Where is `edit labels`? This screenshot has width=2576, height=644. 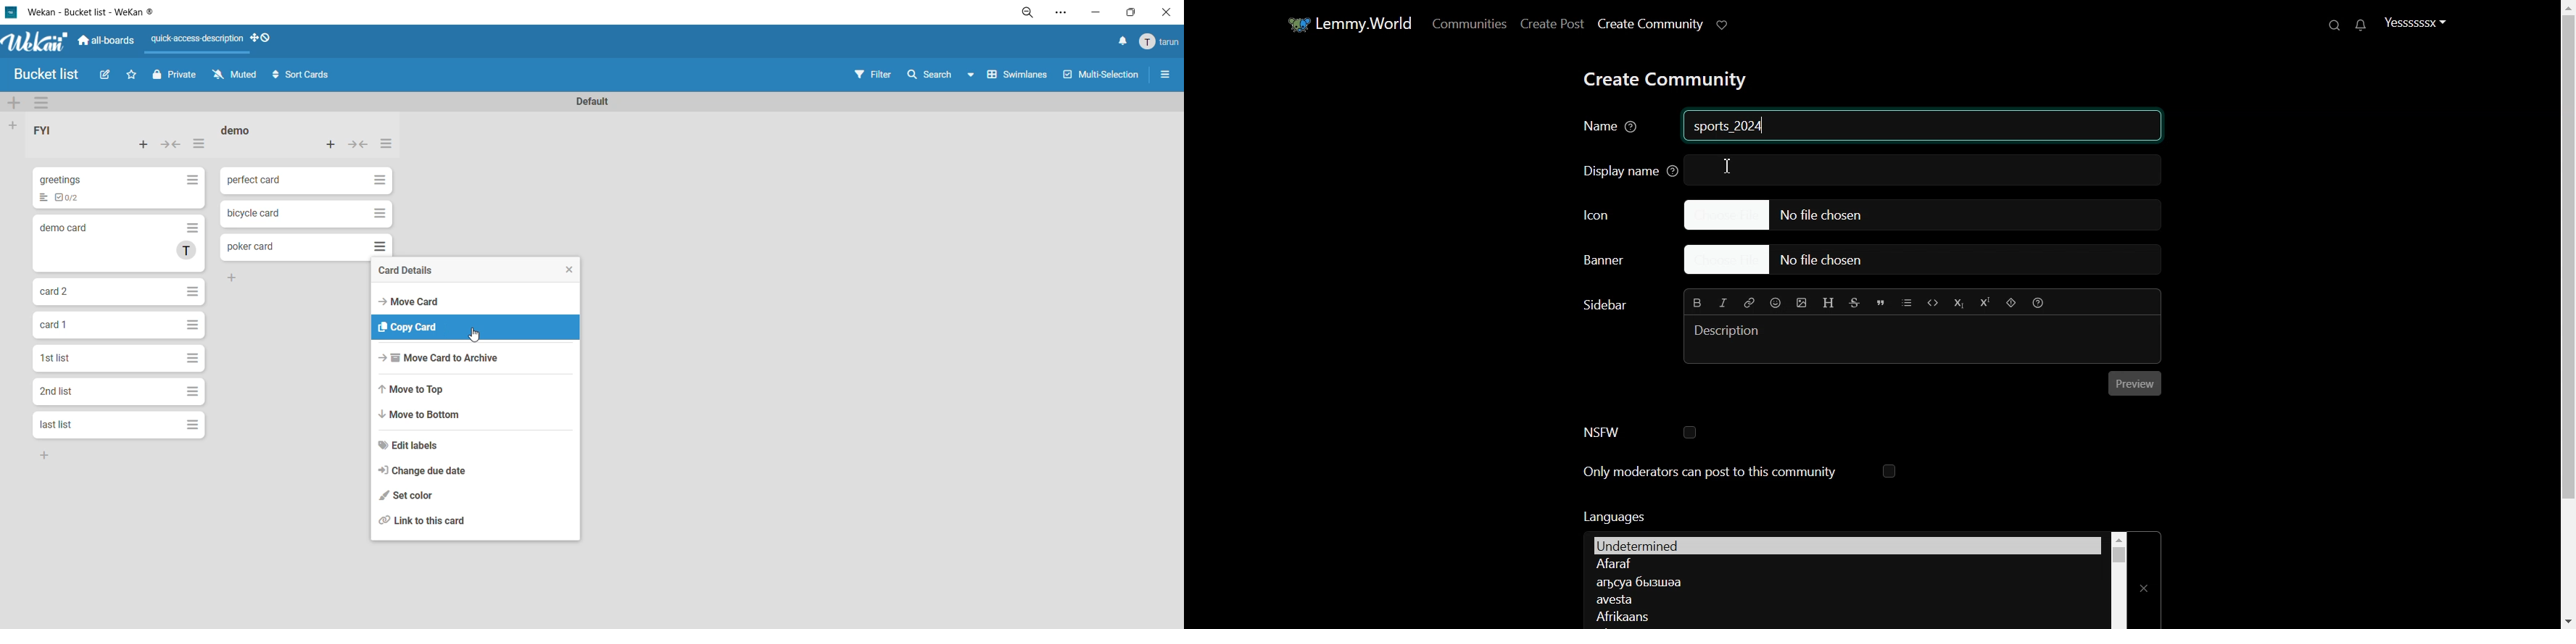
edit labels is located at coordinates (411, 446).